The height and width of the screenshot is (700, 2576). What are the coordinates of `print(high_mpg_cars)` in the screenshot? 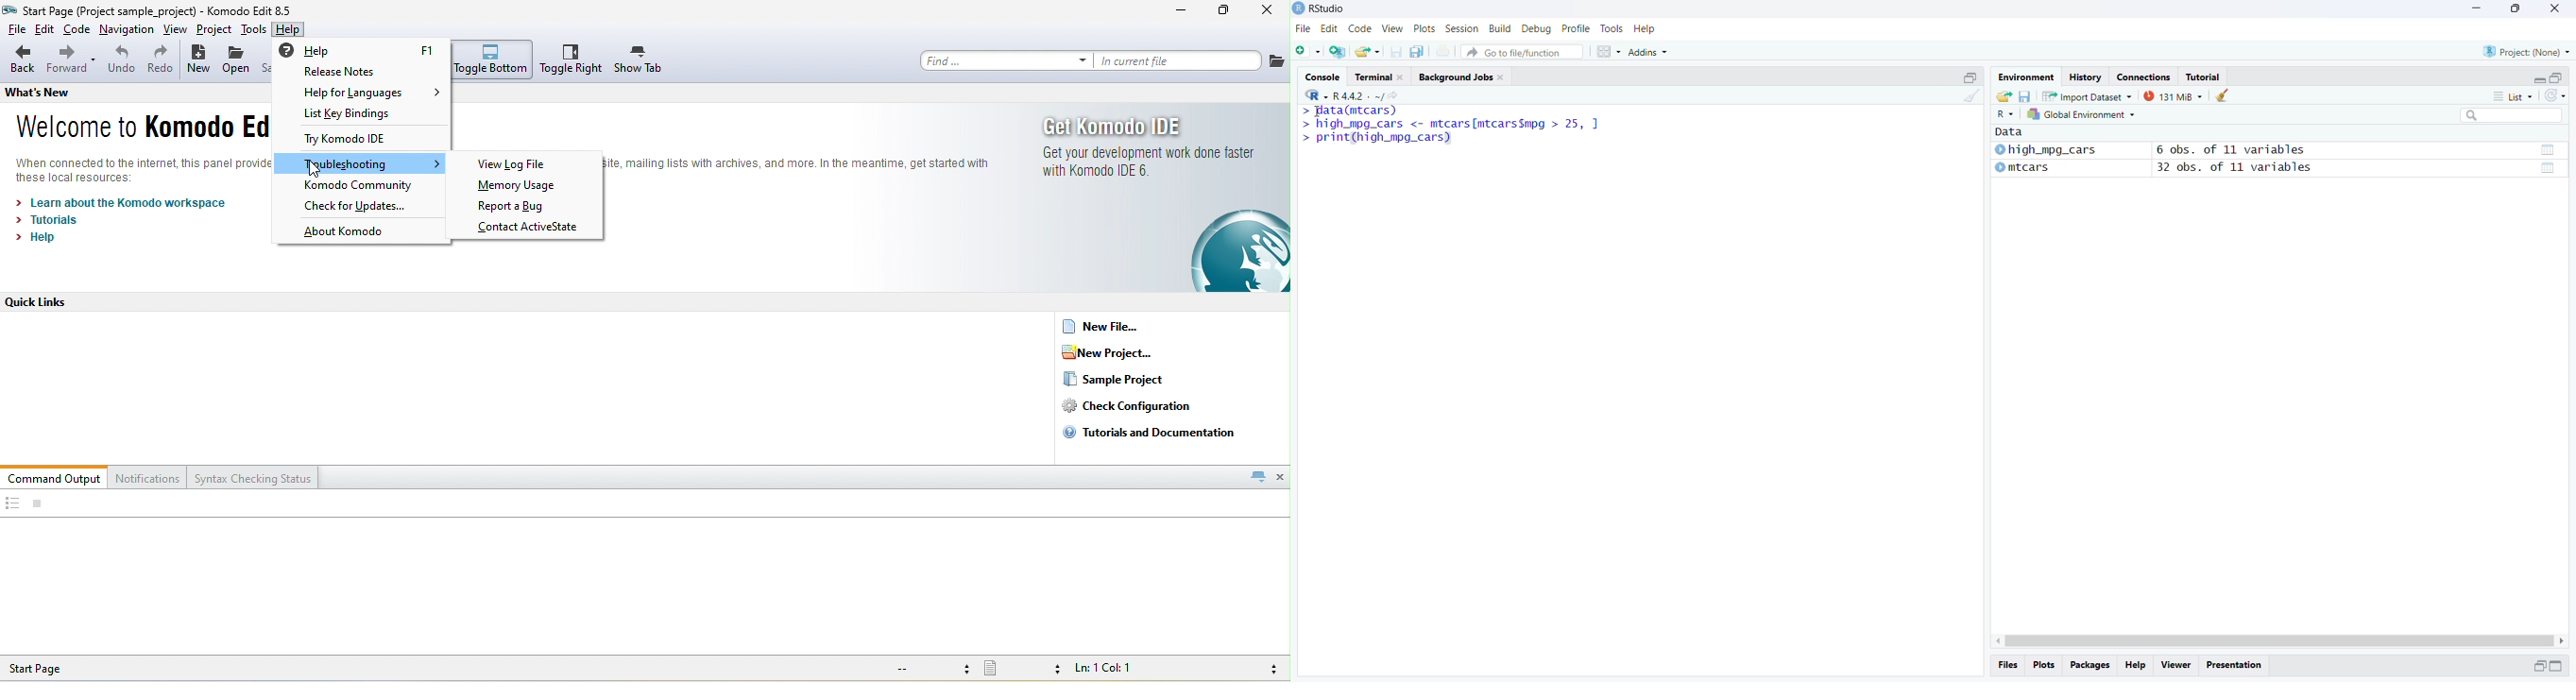 It's located at (1377, 138).